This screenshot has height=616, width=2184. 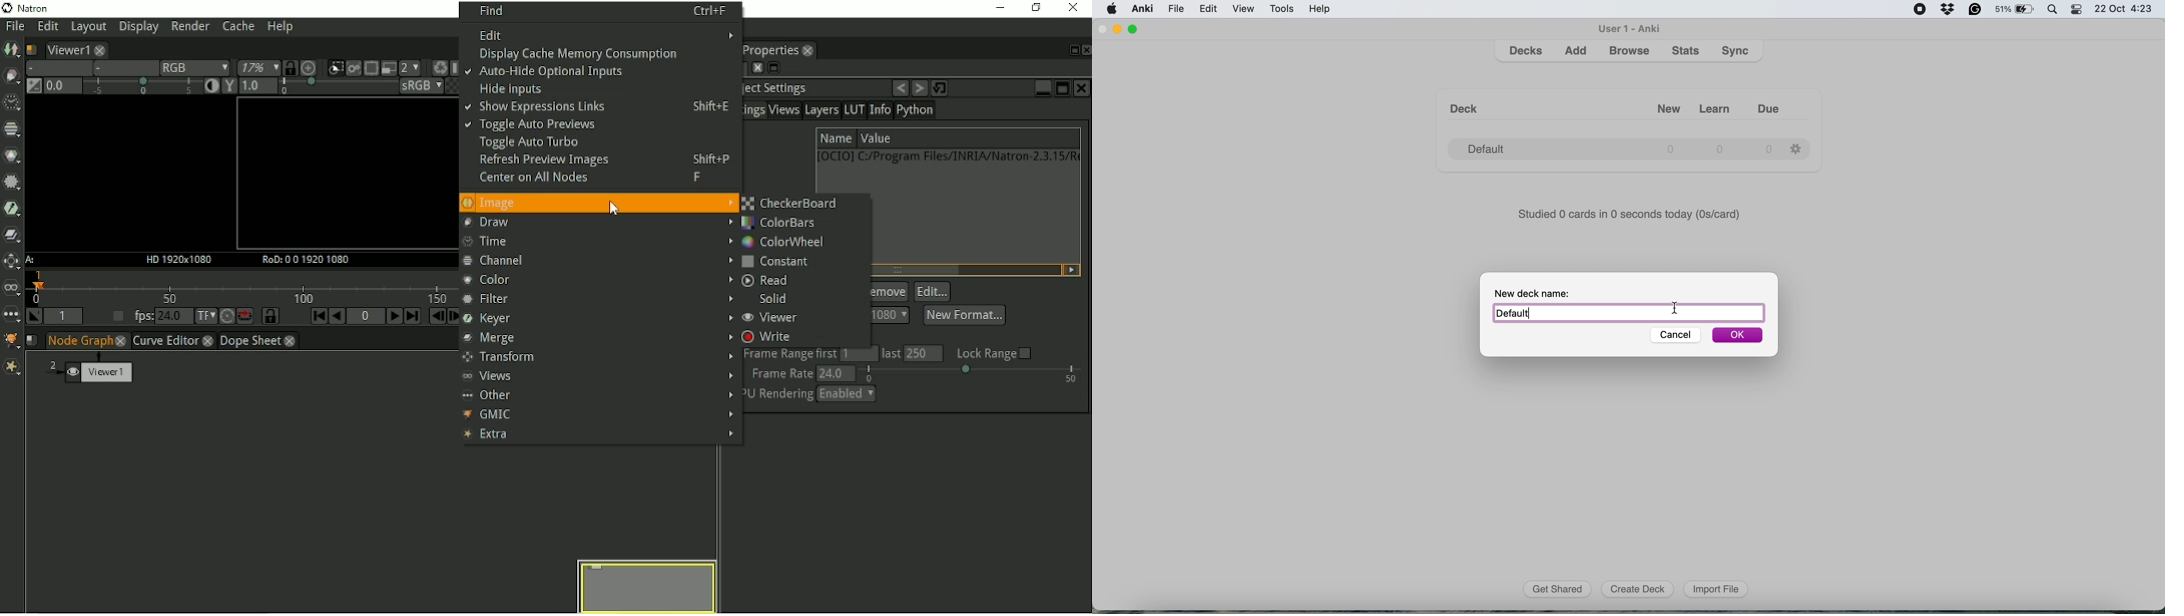 What do you see at coordinates (1923, 9) in the screenshot?
I see `screen recorder` at bounding box center [1923, 9].